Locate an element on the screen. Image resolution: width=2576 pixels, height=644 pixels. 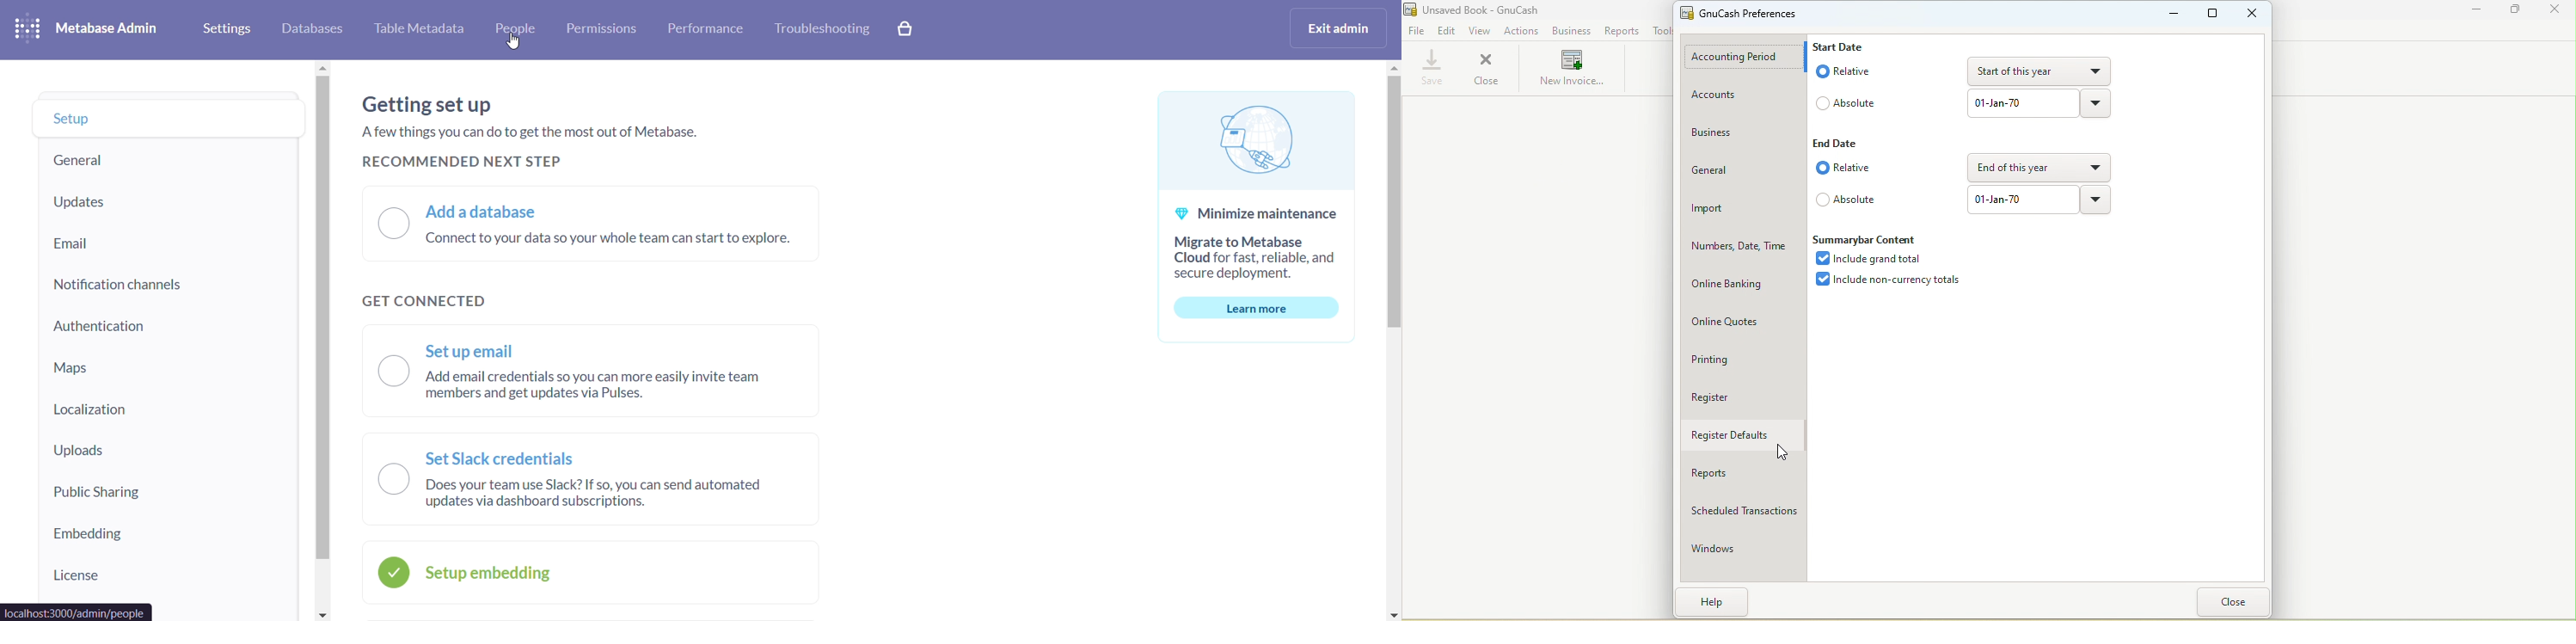
Summarybar content is located at coordinates (1876, 238).